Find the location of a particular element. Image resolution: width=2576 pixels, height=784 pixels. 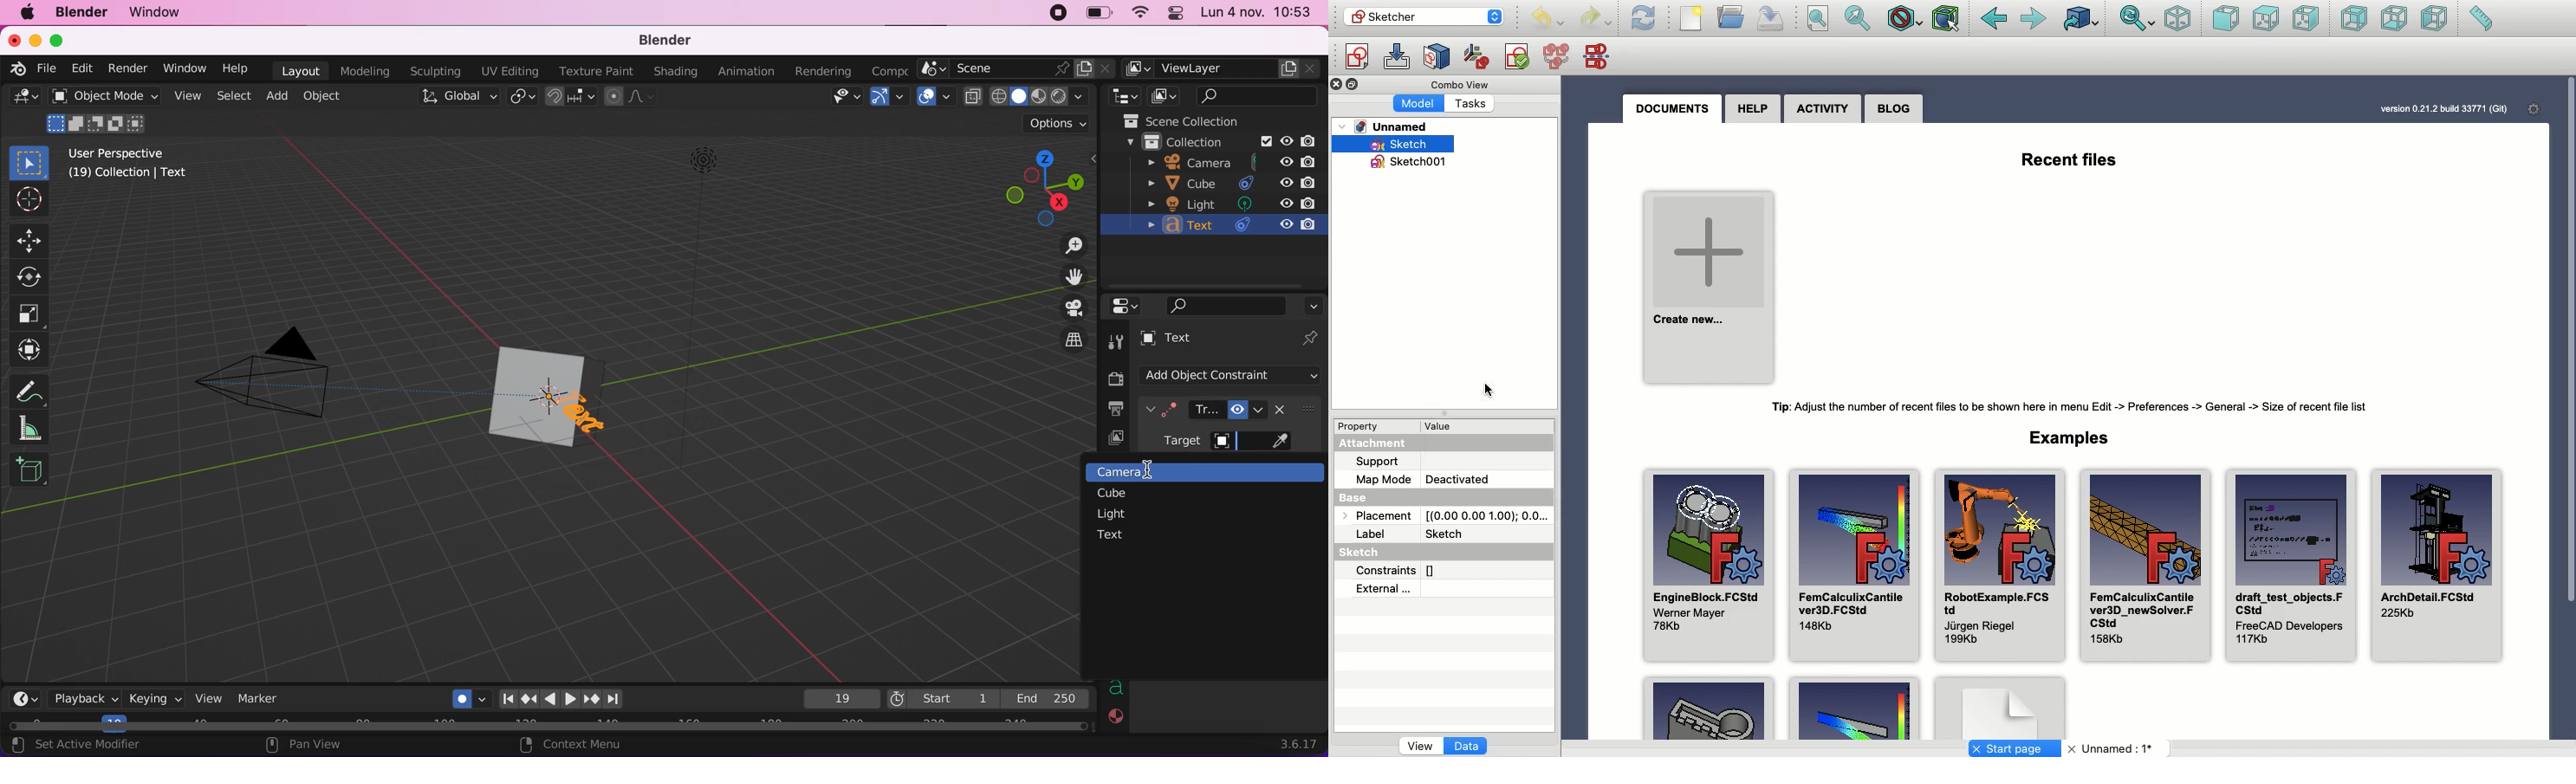

playback is located at coordinates (86, 700).